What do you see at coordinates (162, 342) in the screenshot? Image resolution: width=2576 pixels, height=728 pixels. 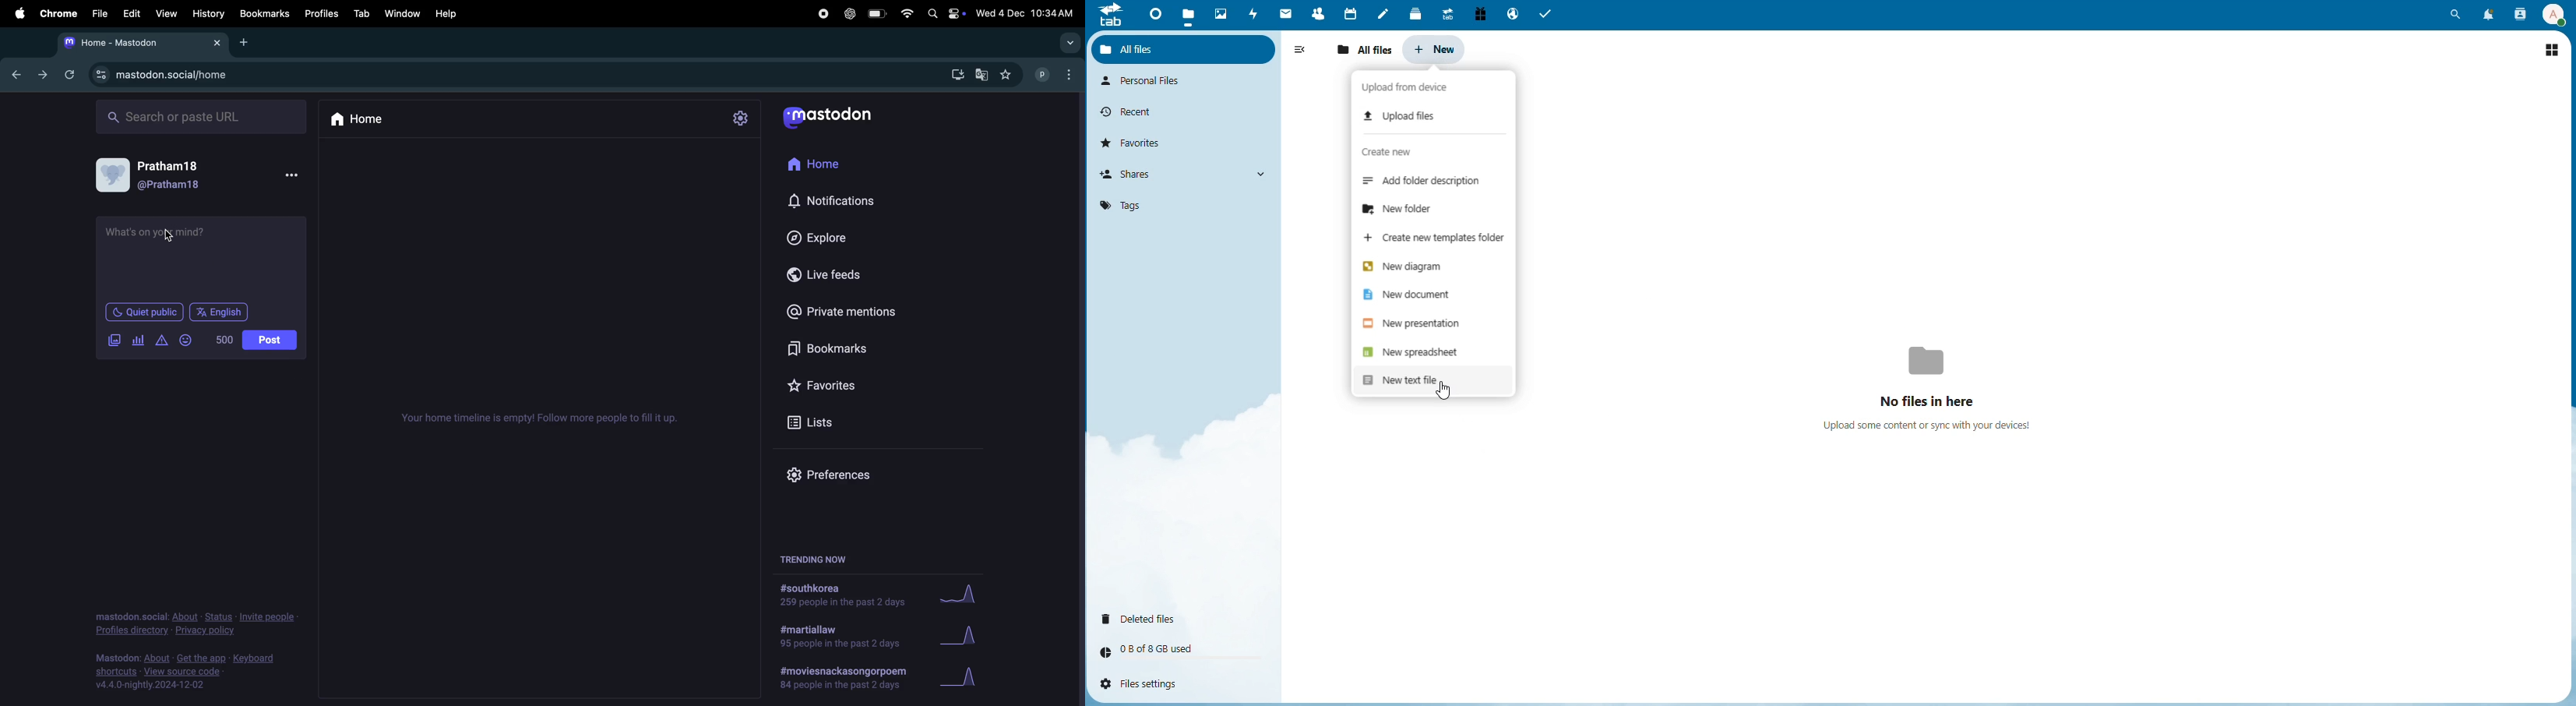 I see `create alert` at bounding box center [162, 342].